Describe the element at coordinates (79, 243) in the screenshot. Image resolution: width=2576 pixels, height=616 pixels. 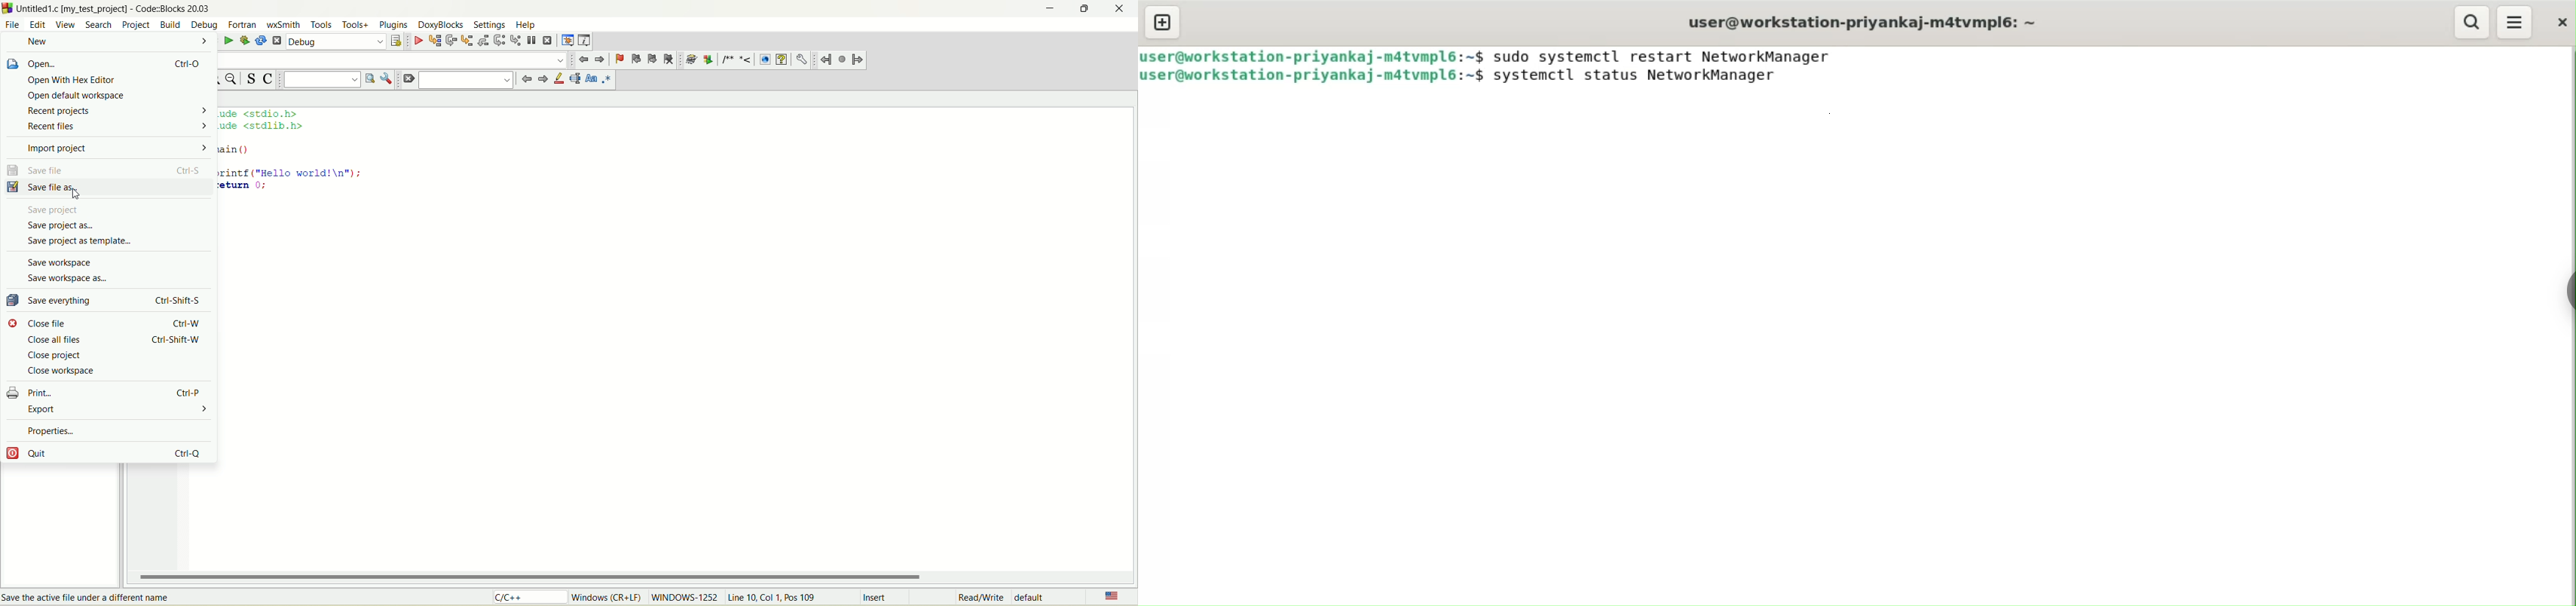
I see `save project as template` at that location.